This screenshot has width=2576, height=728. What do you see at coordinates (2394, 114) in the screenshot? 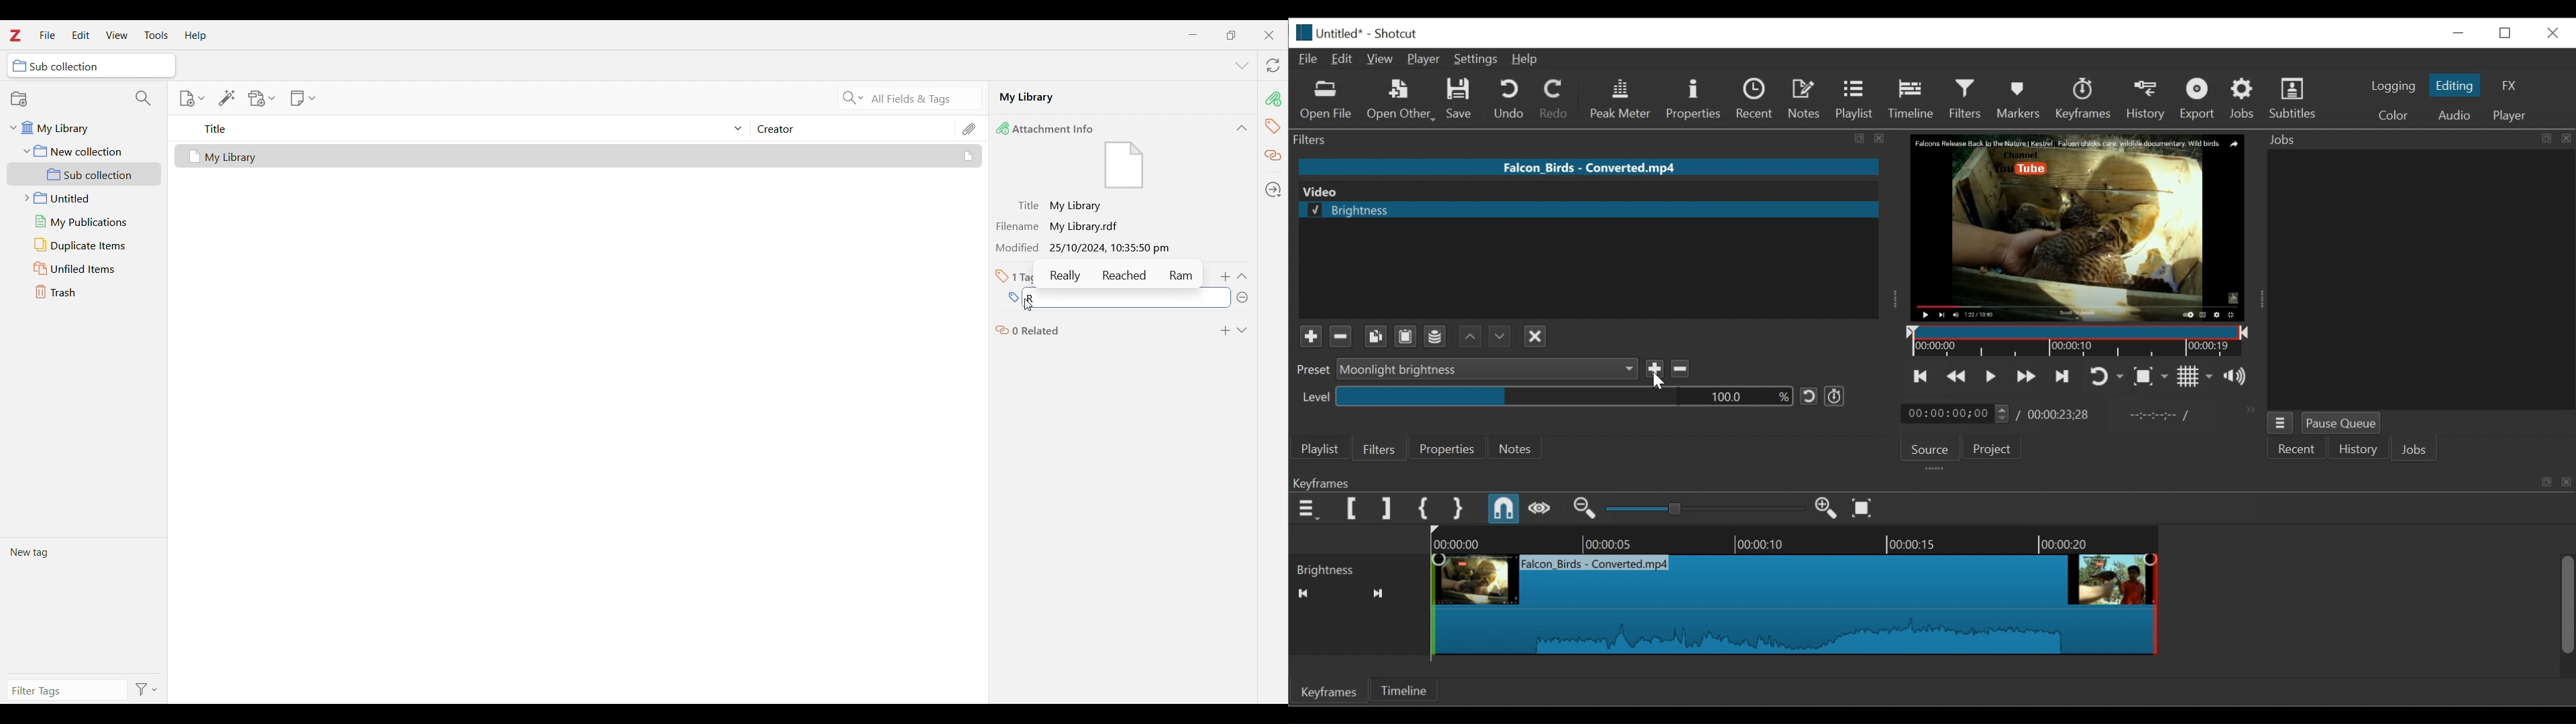
I see `Color` at bounding box center [2394, 114].